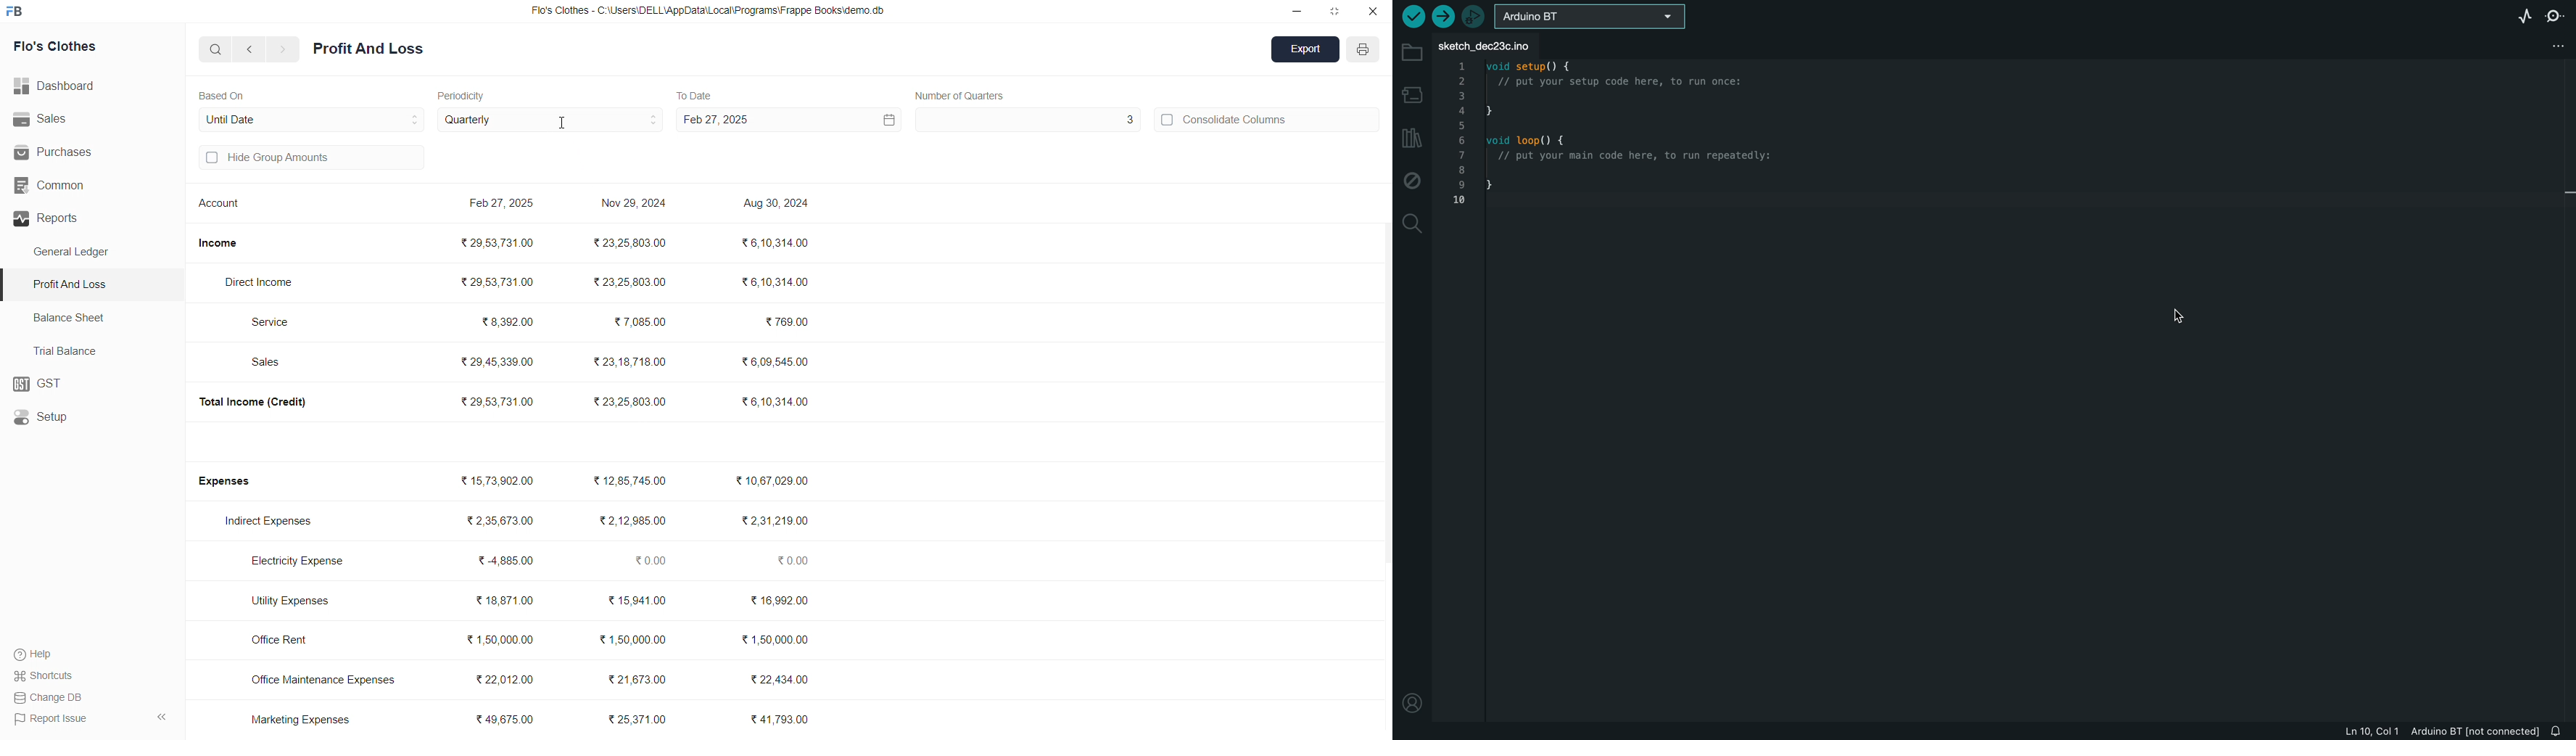  I want to click on ₹150,000.00, so click(500, 639).